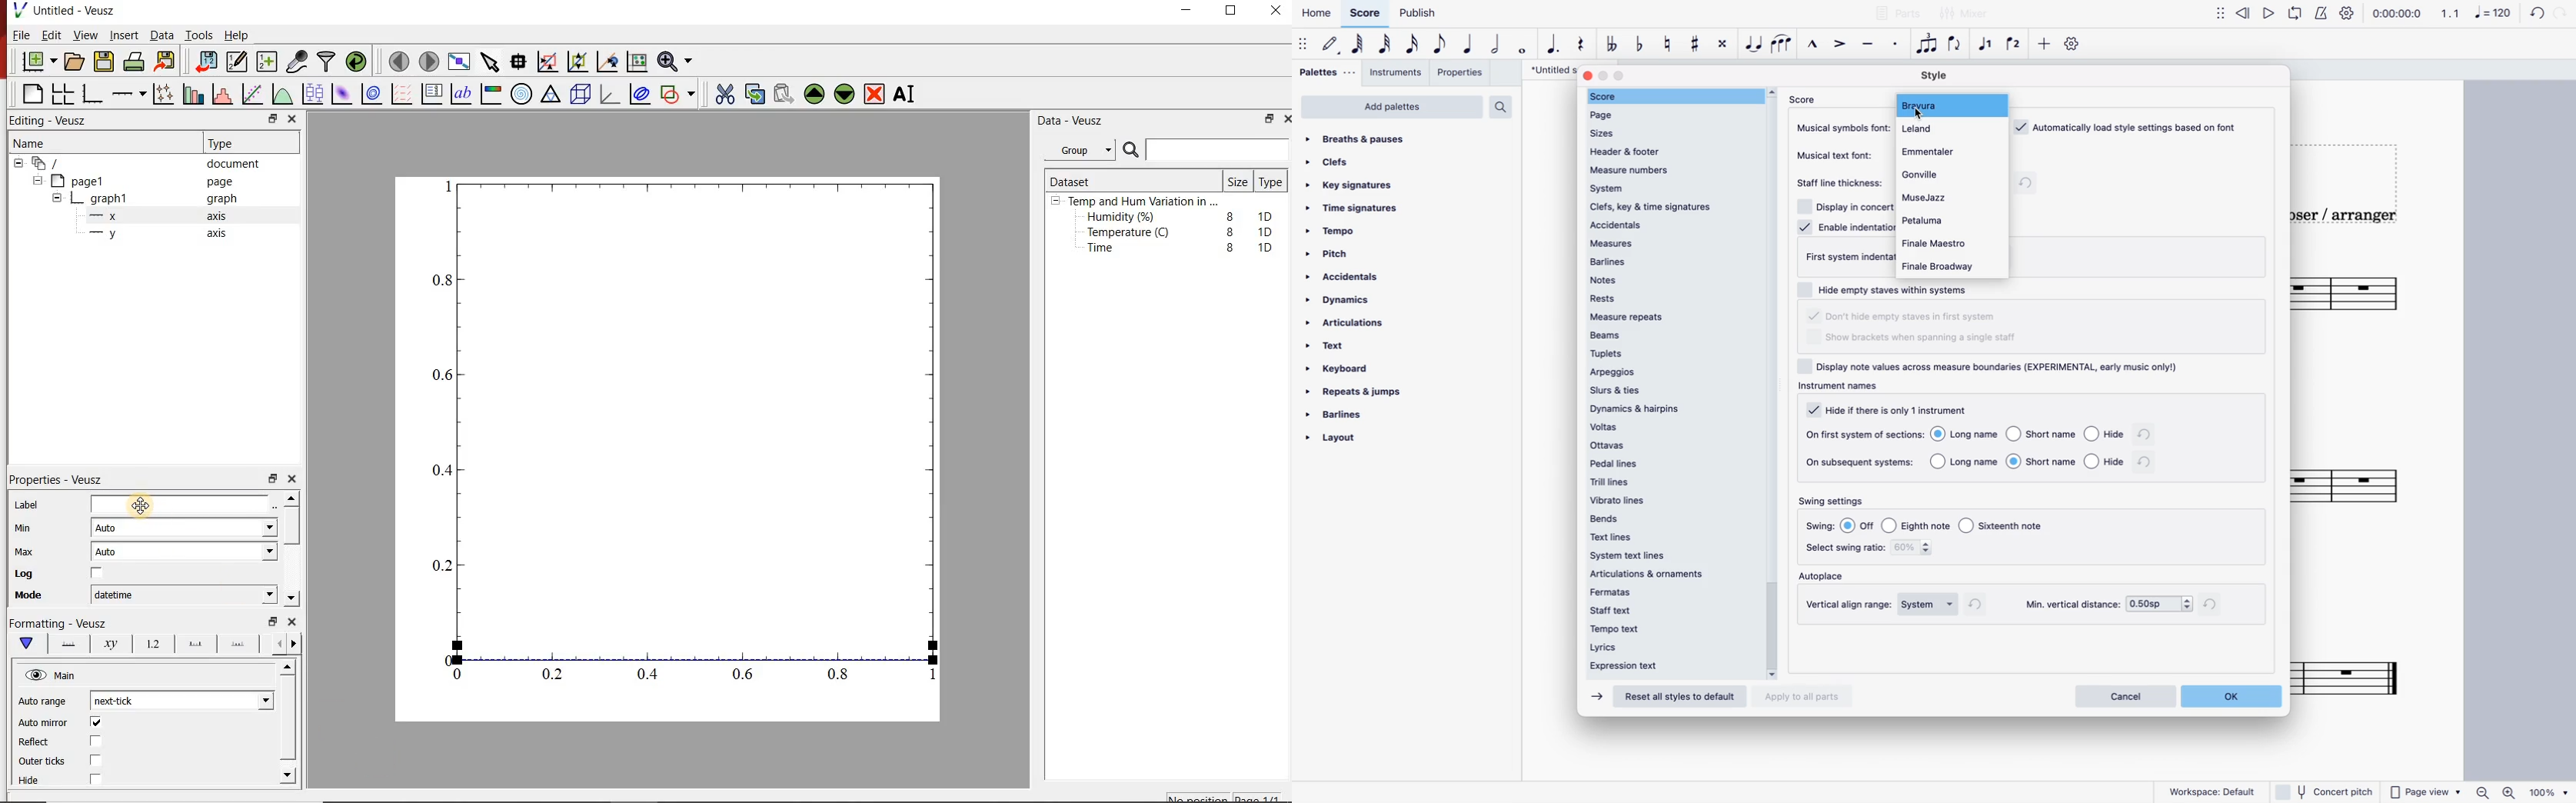  I want to click on header & footer, so click(1672, 150).